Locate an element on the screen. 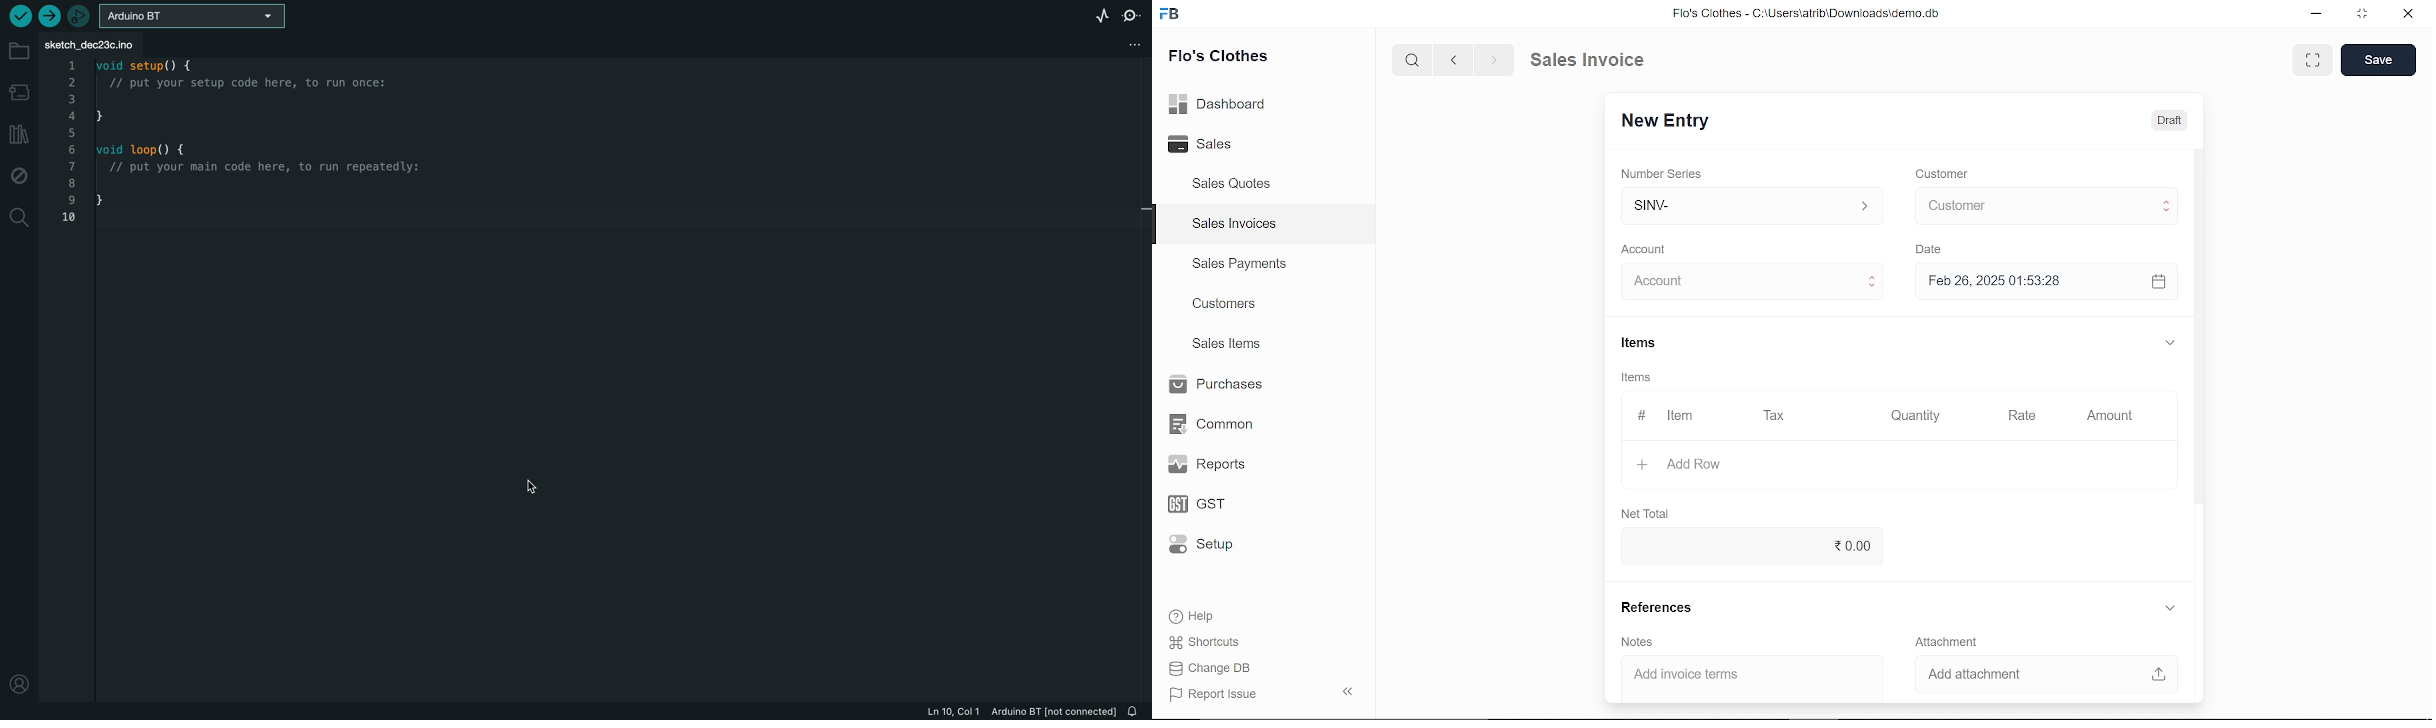 This screenshot has height=728, width=2436. New Entry is located at coordinates (1673, 121).